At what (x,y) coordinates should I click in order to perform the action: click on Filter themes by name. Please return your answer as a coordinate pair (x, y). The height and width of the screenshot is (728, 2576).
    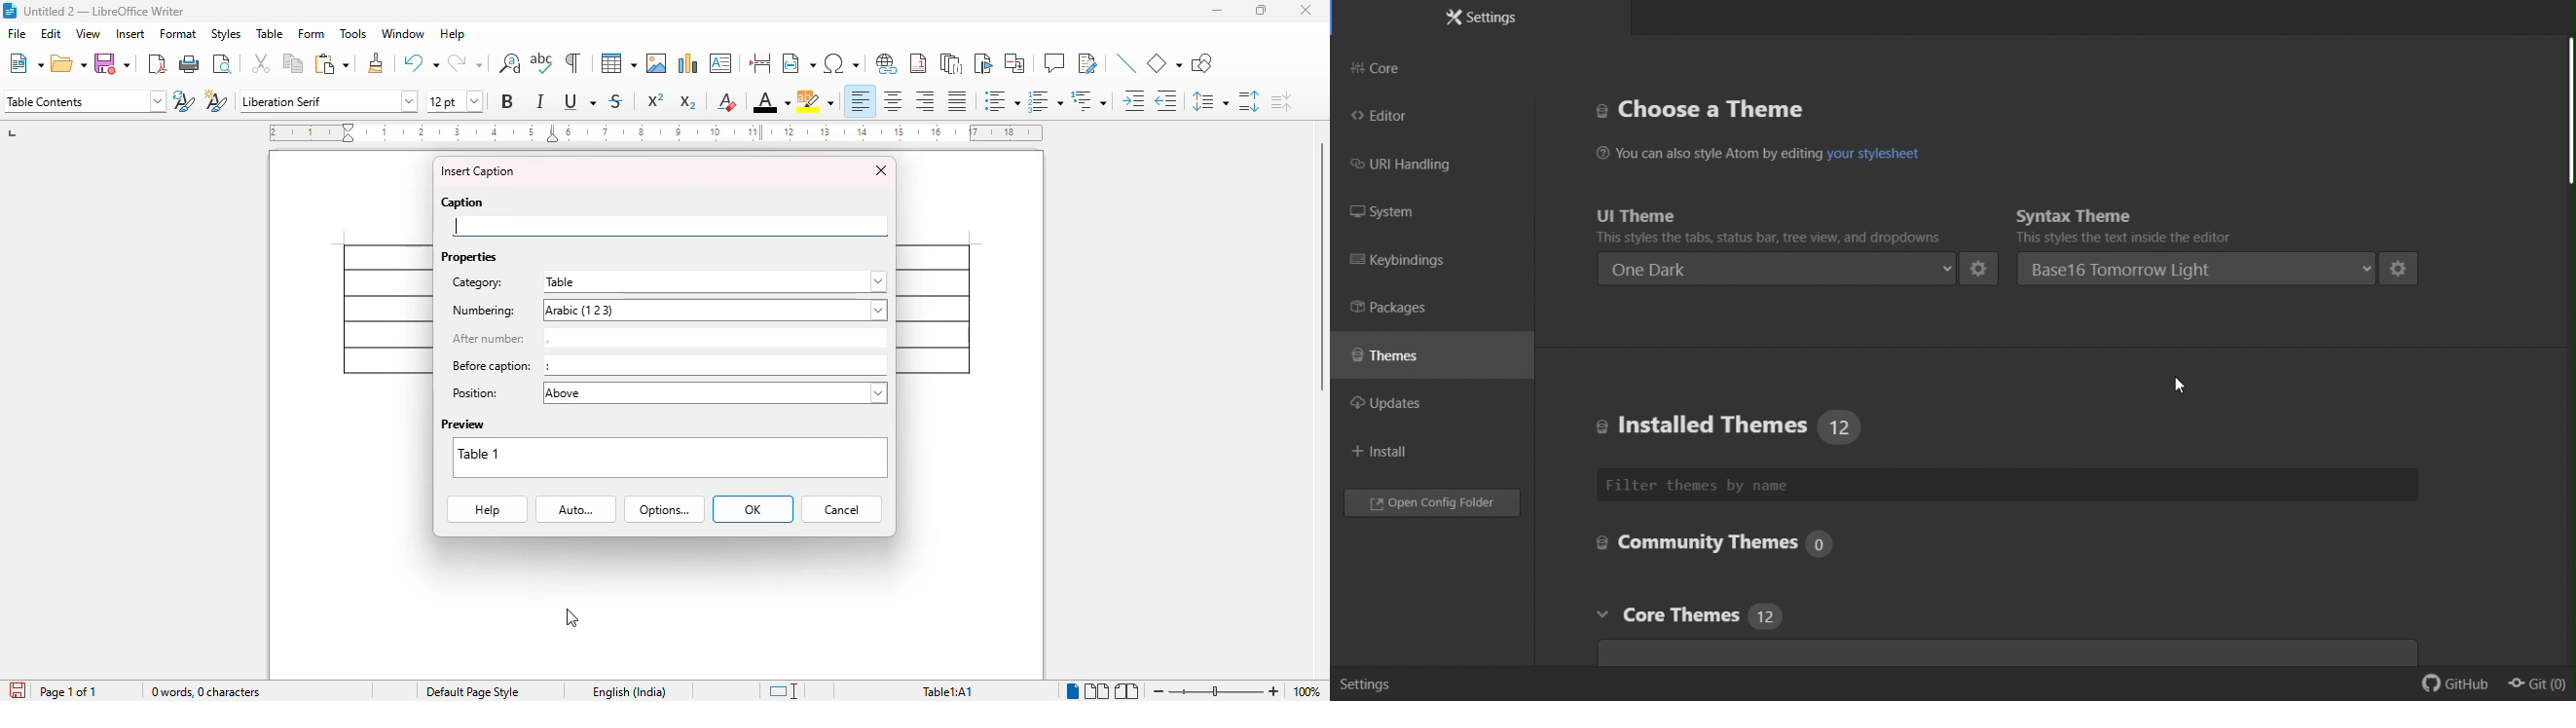
    Looking at the image, I should click on (1769, 485).